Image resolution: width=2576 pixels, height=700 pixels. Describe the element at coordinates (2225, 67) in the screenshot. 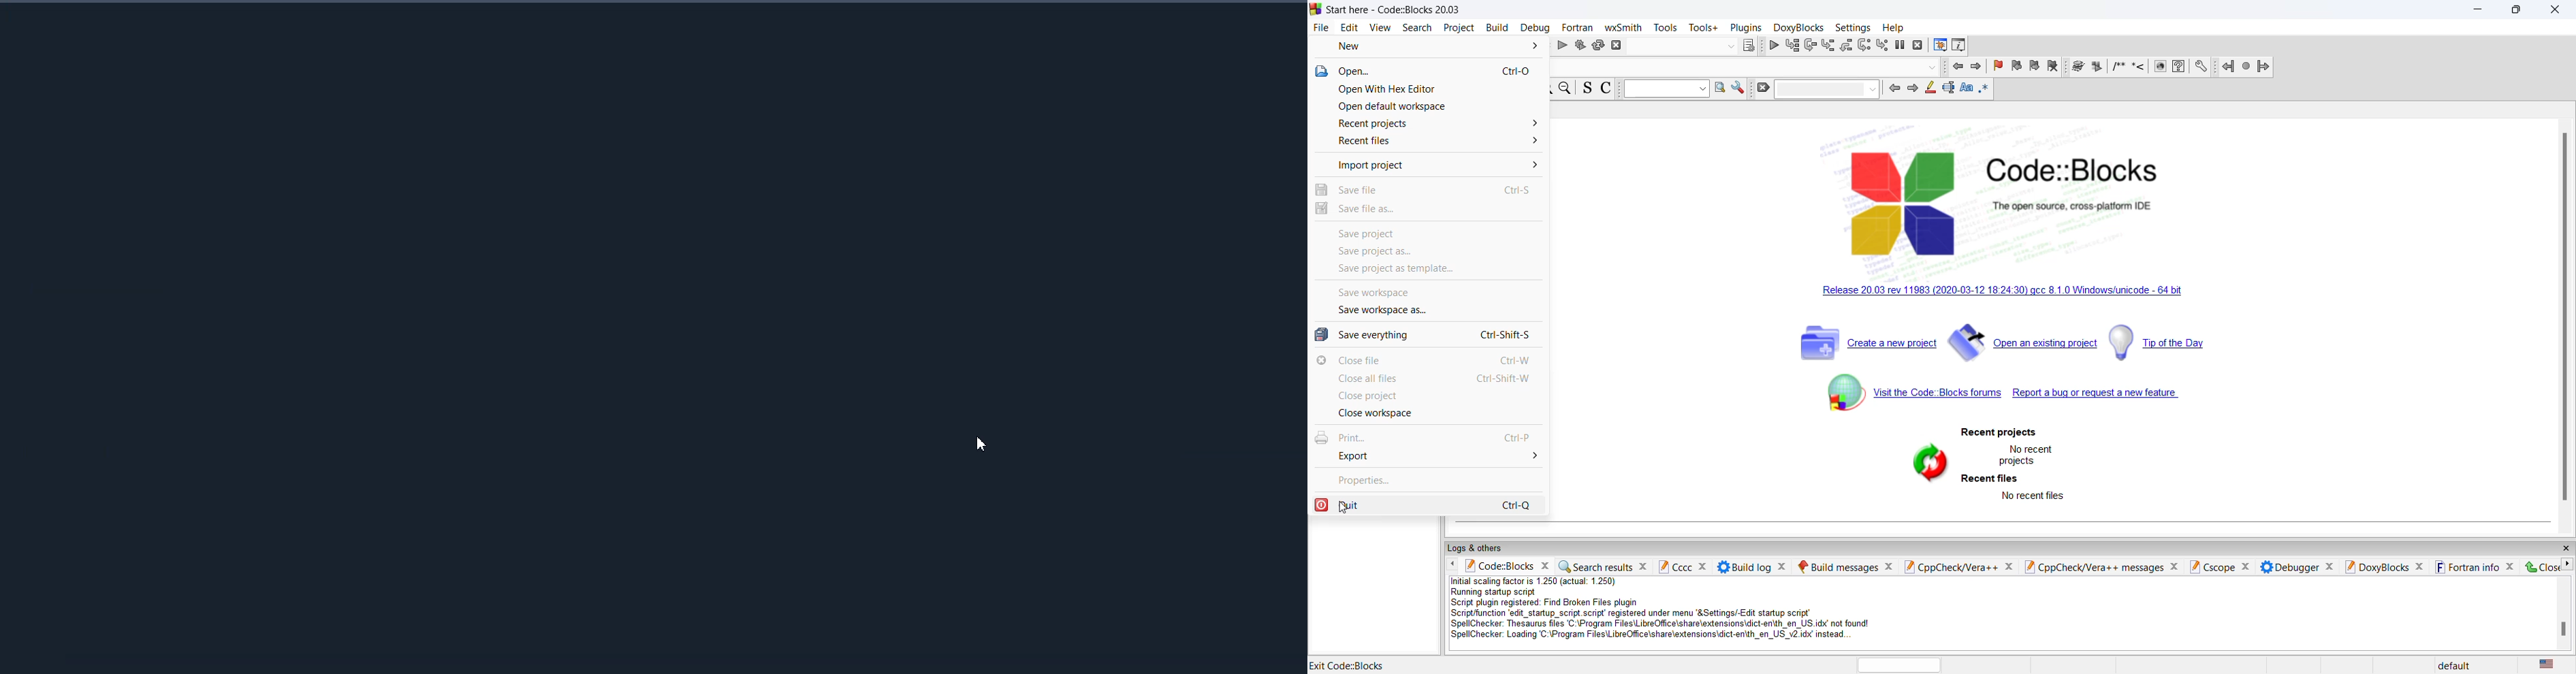

I see `jump back` at that location.